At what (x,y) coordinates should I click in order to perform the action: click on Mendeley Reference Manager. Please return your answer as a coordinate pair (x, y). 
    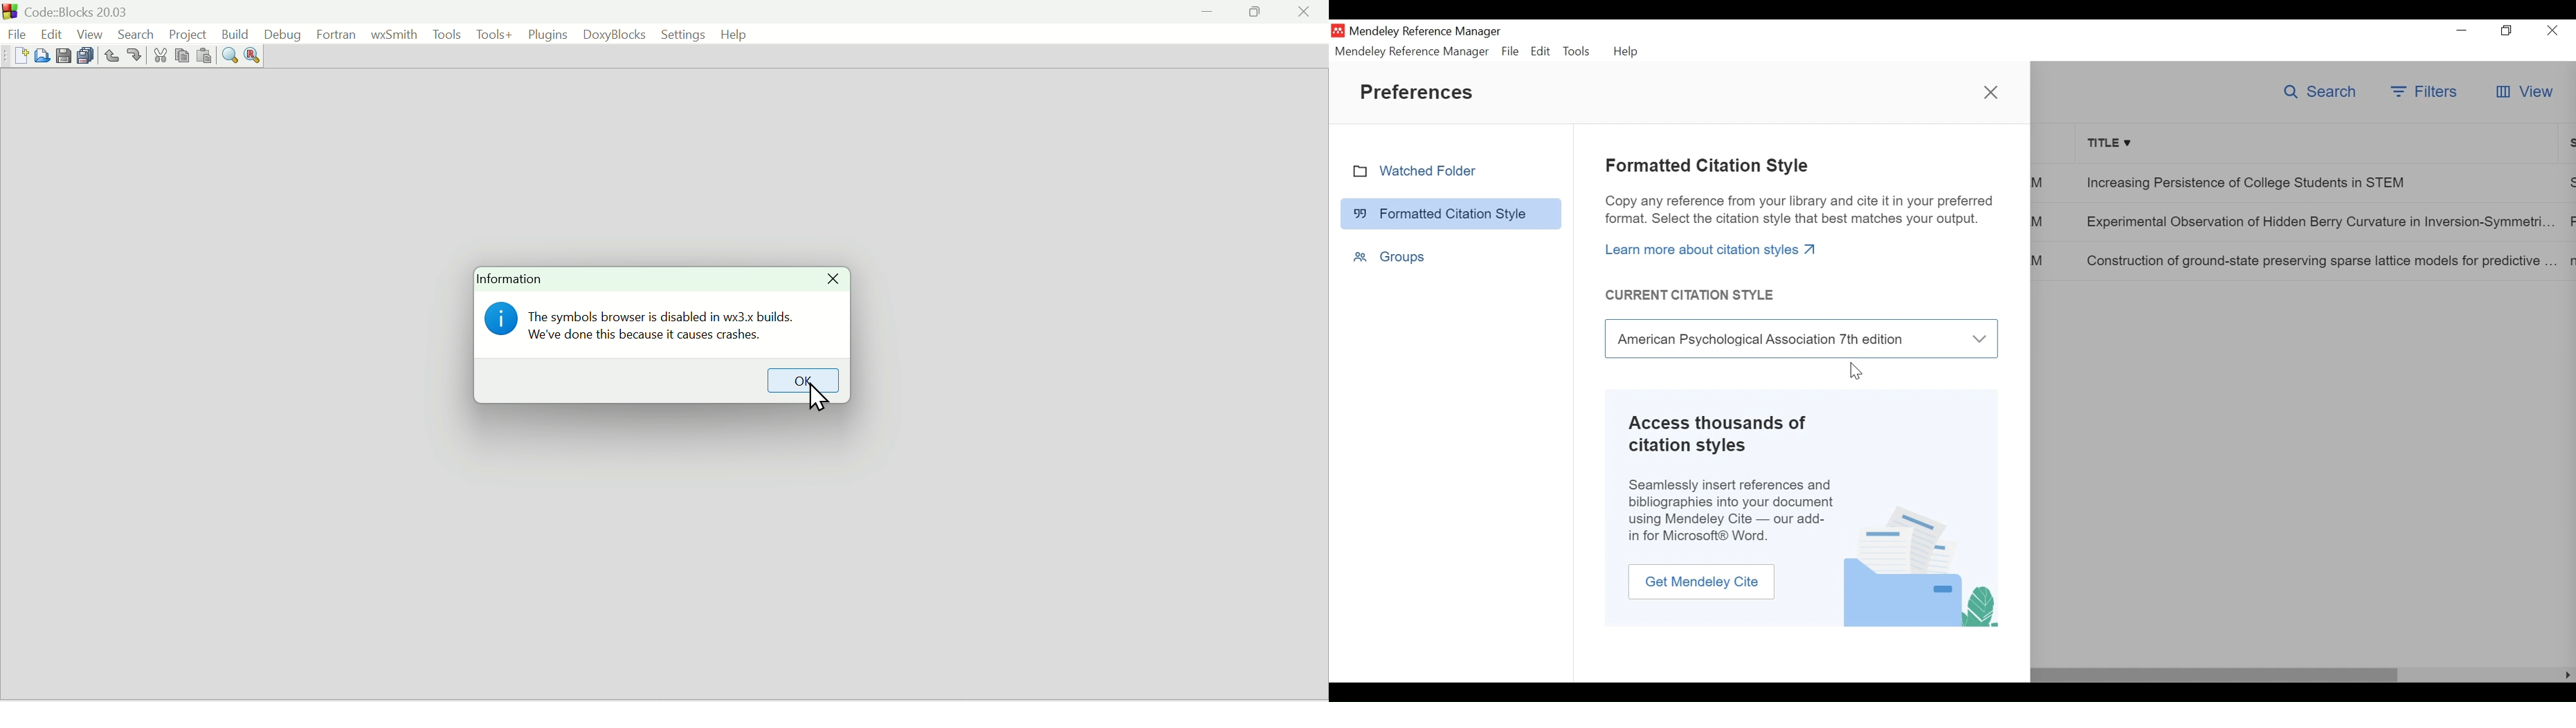
    Looking at the image, I should click on (1413, 51).